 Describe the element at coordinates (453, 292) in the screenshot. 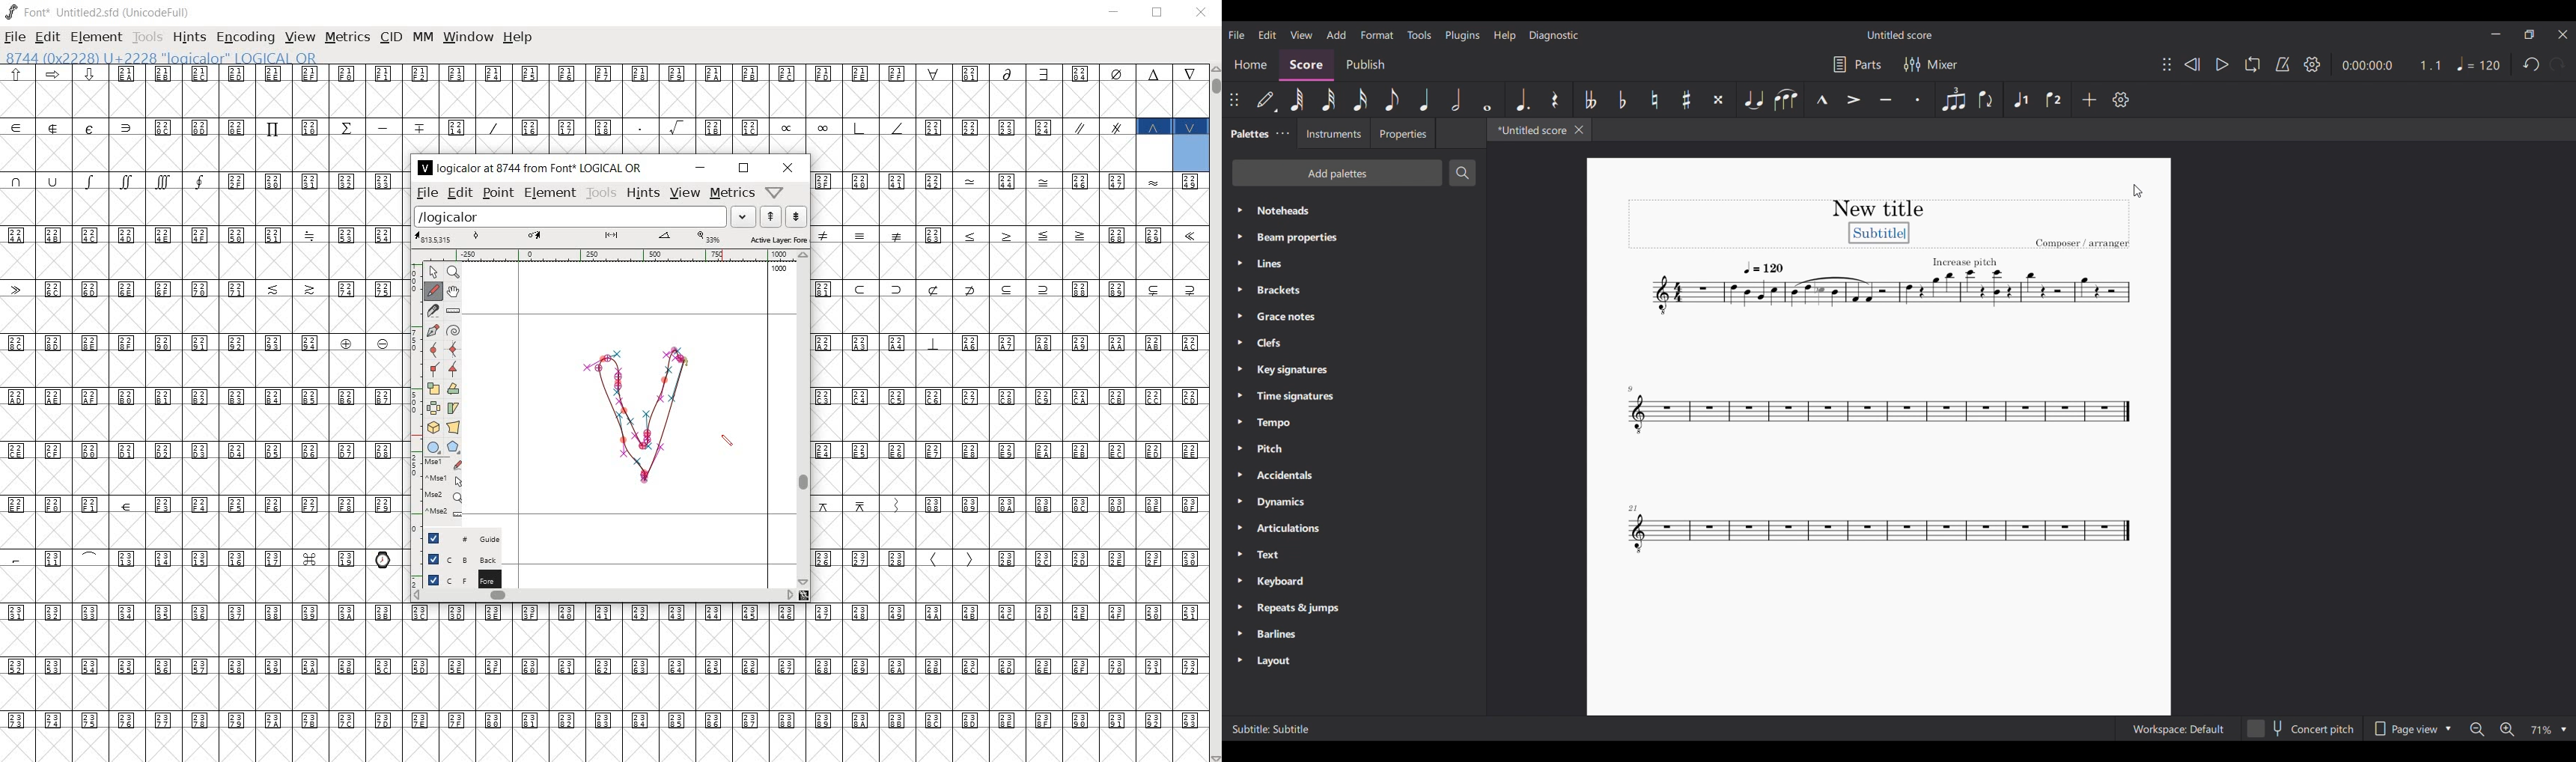

I see `scroll by hand` at that location.